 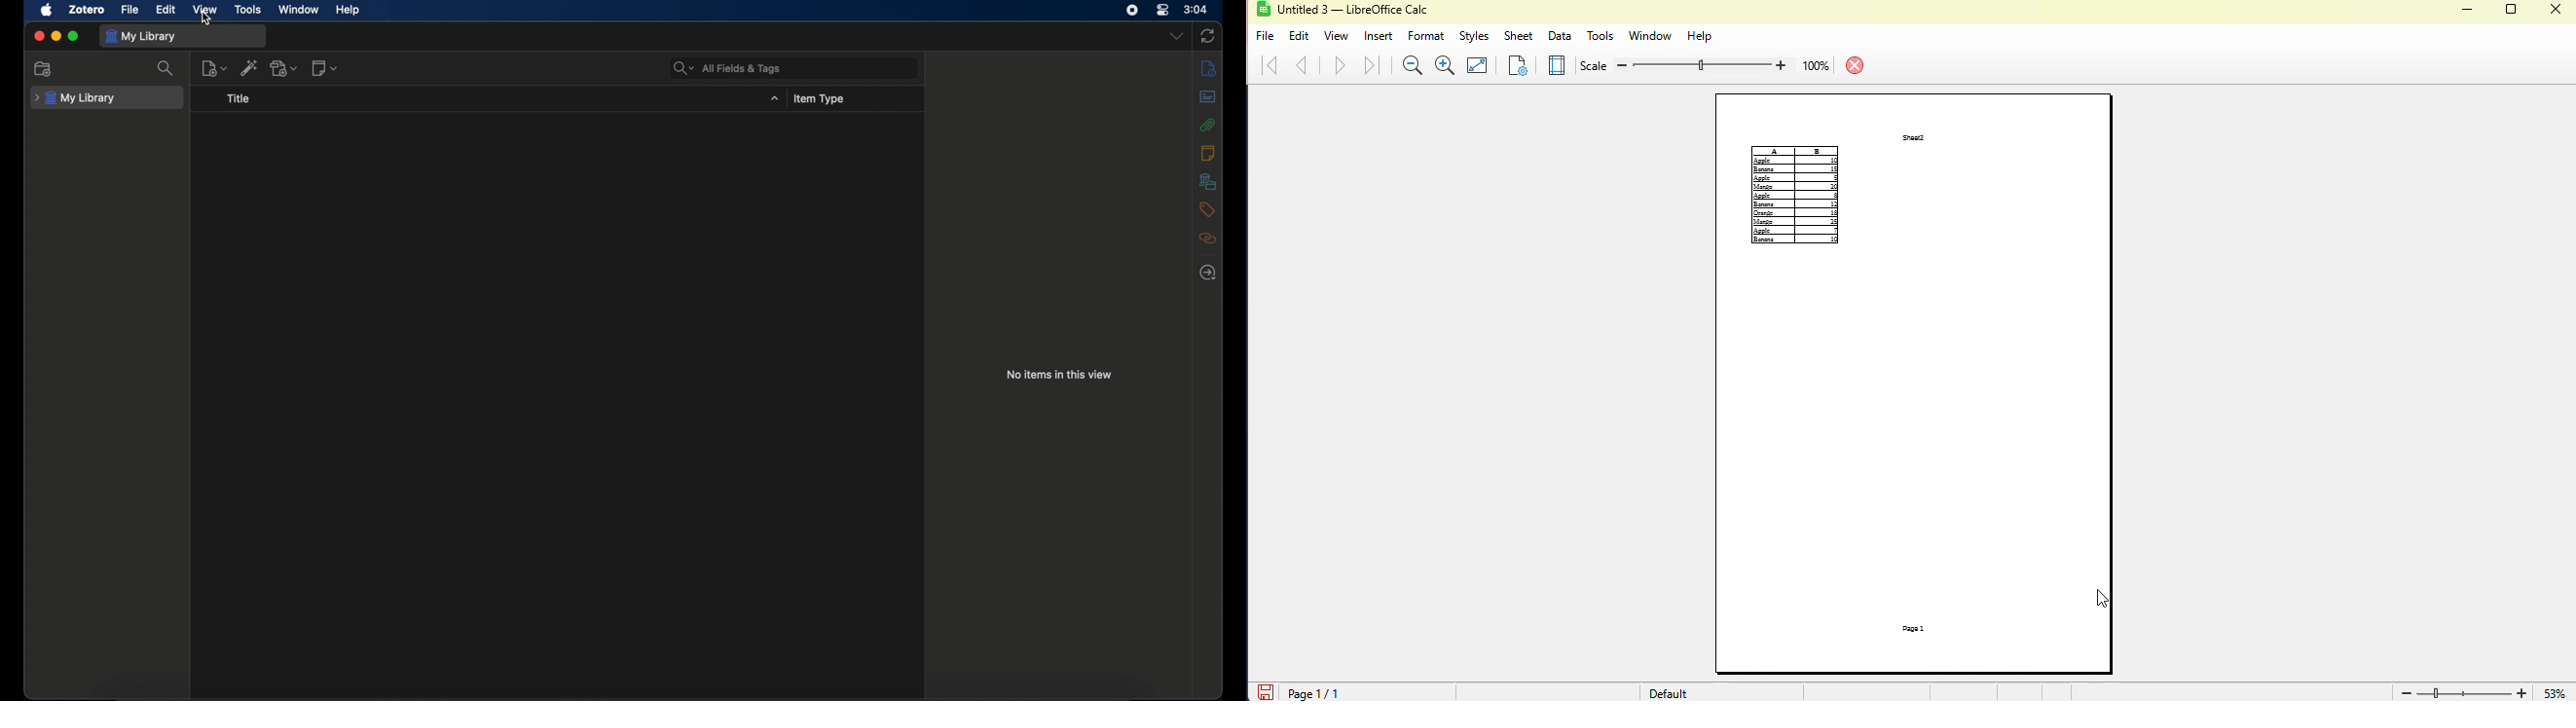 What do you see at coordinates (285, 69) in the screenshot?
I see `add attachment` at bounding box center [285, 69].